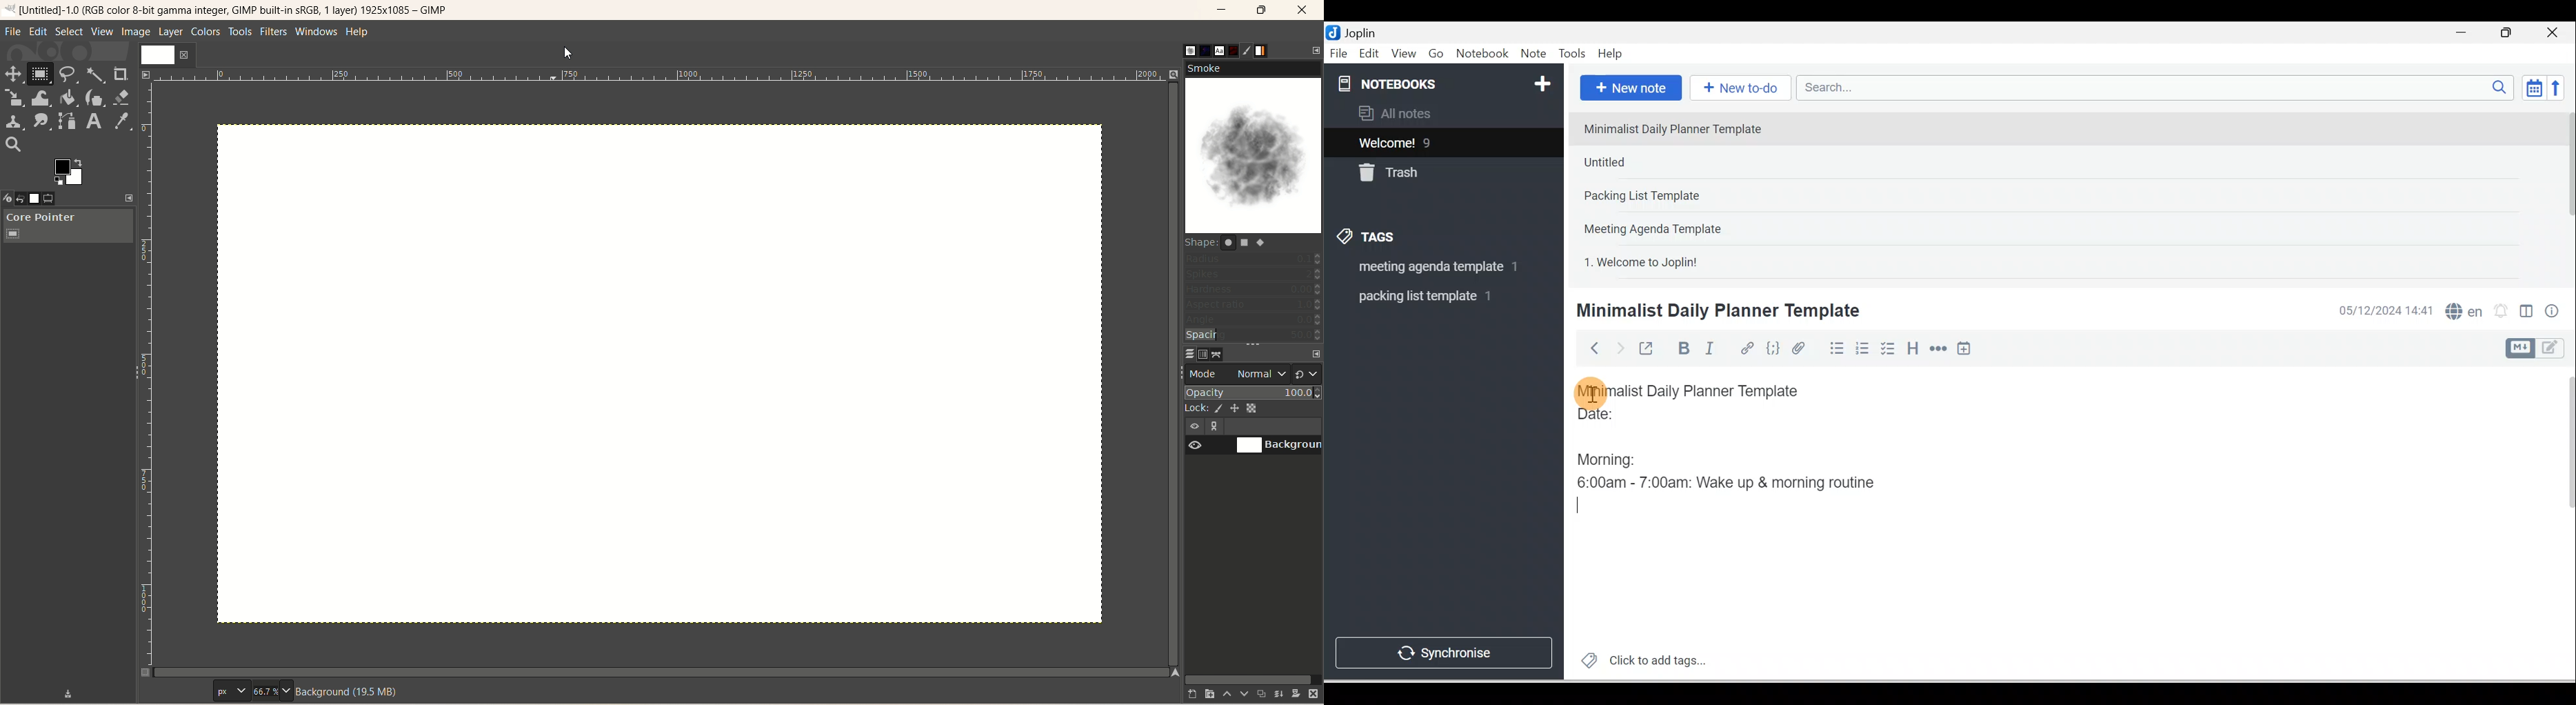 The height and width of the screenshot is (728, 2576). Describe the element at coordinates (2462, 309) in the screenshot. I see `Spelling` at that location.